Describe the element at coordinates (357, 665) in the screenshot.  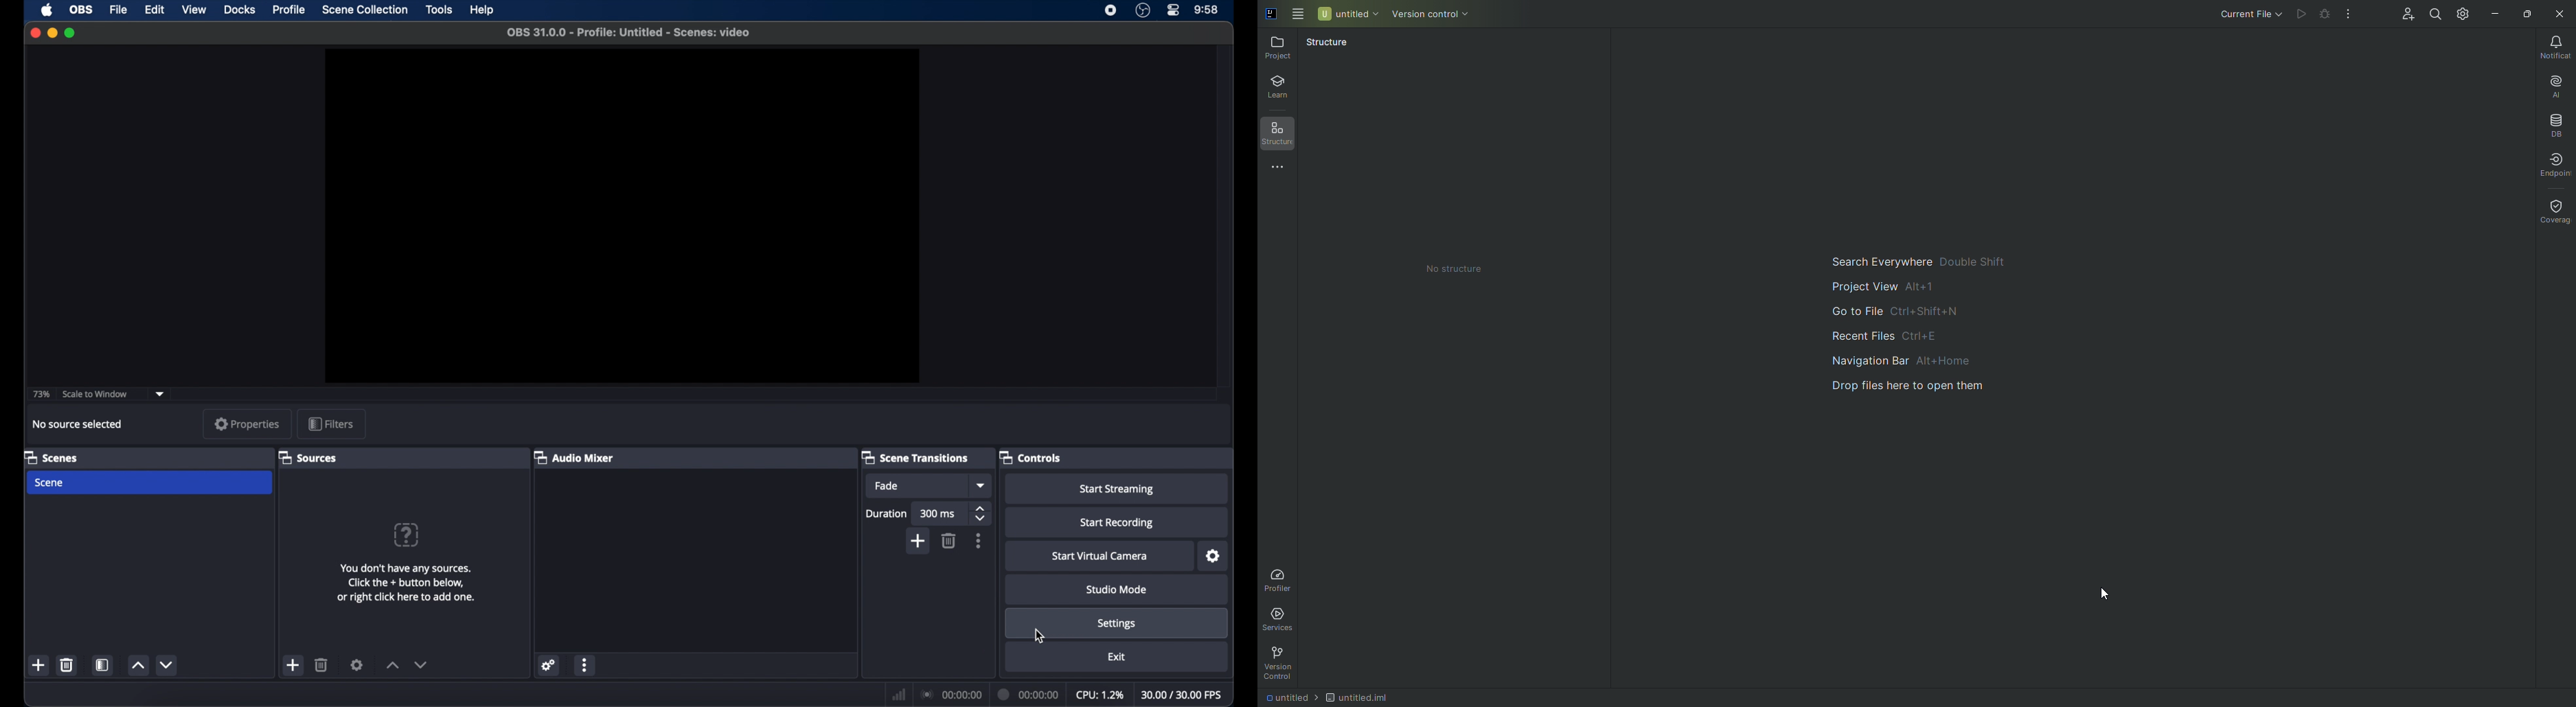
I see `settings` at that location.